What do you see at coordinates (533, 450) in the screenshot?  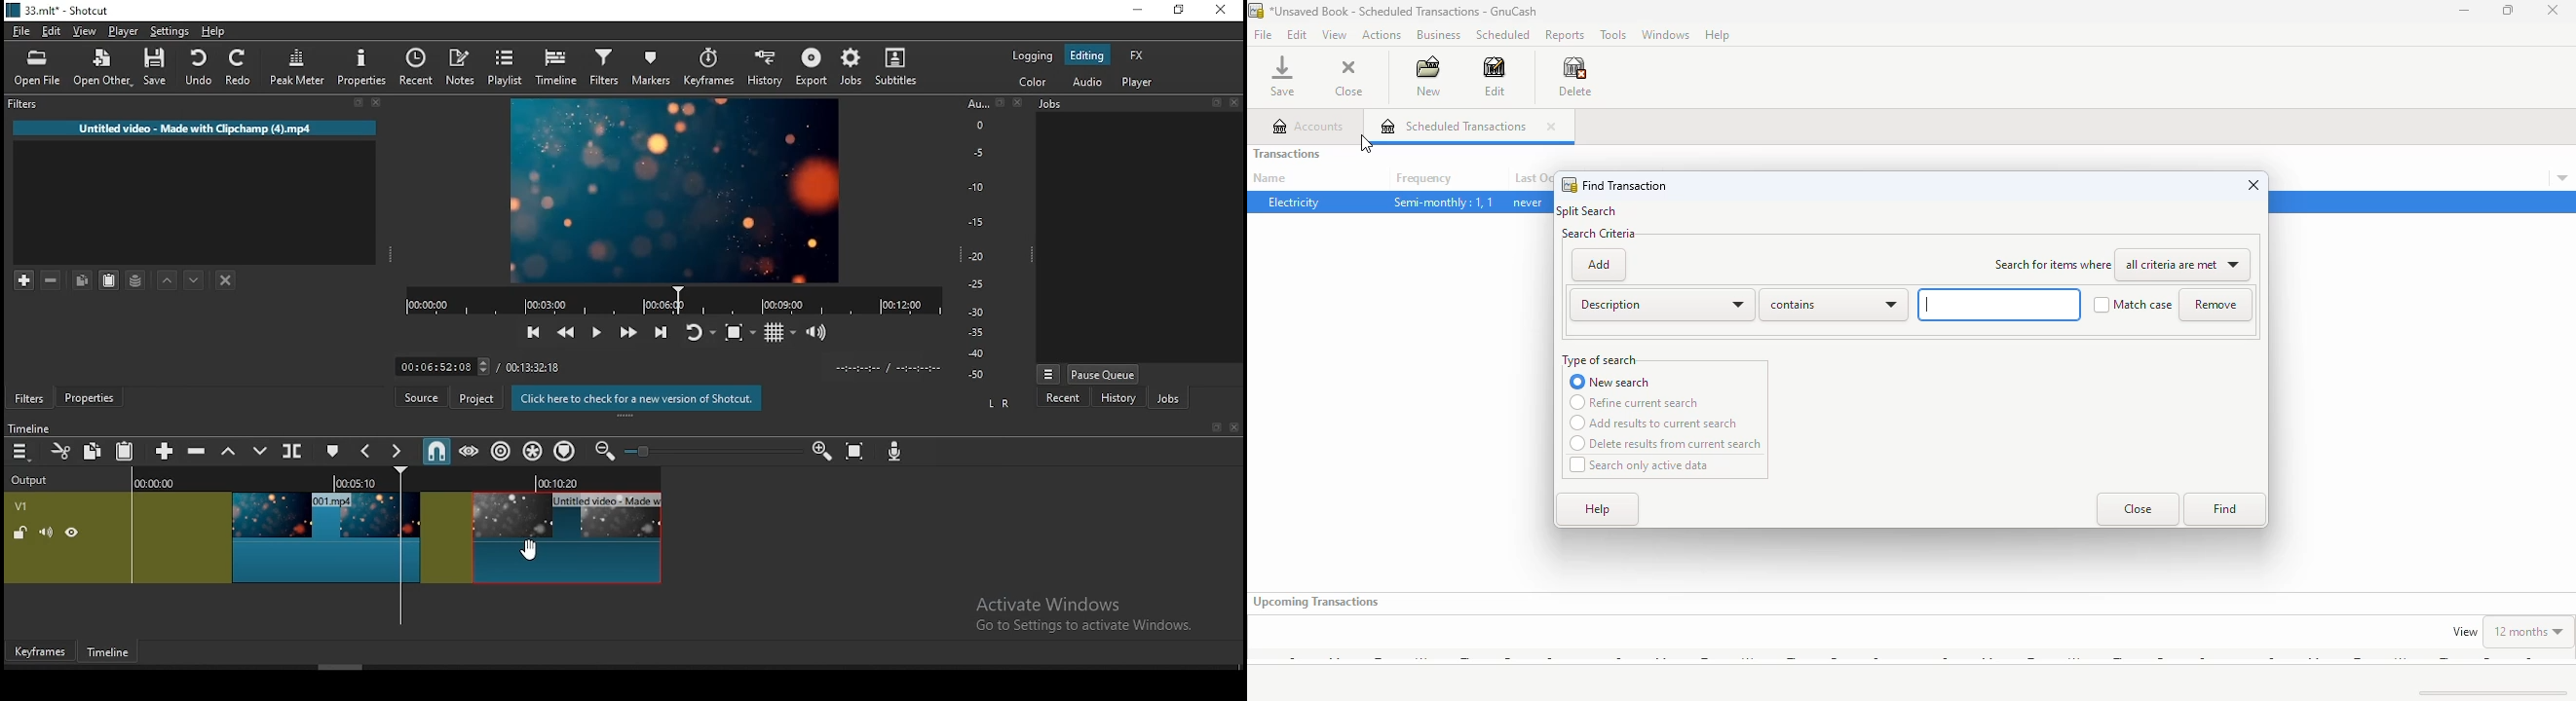 I see `ripple all tracks` at bounding box center [533, 450].